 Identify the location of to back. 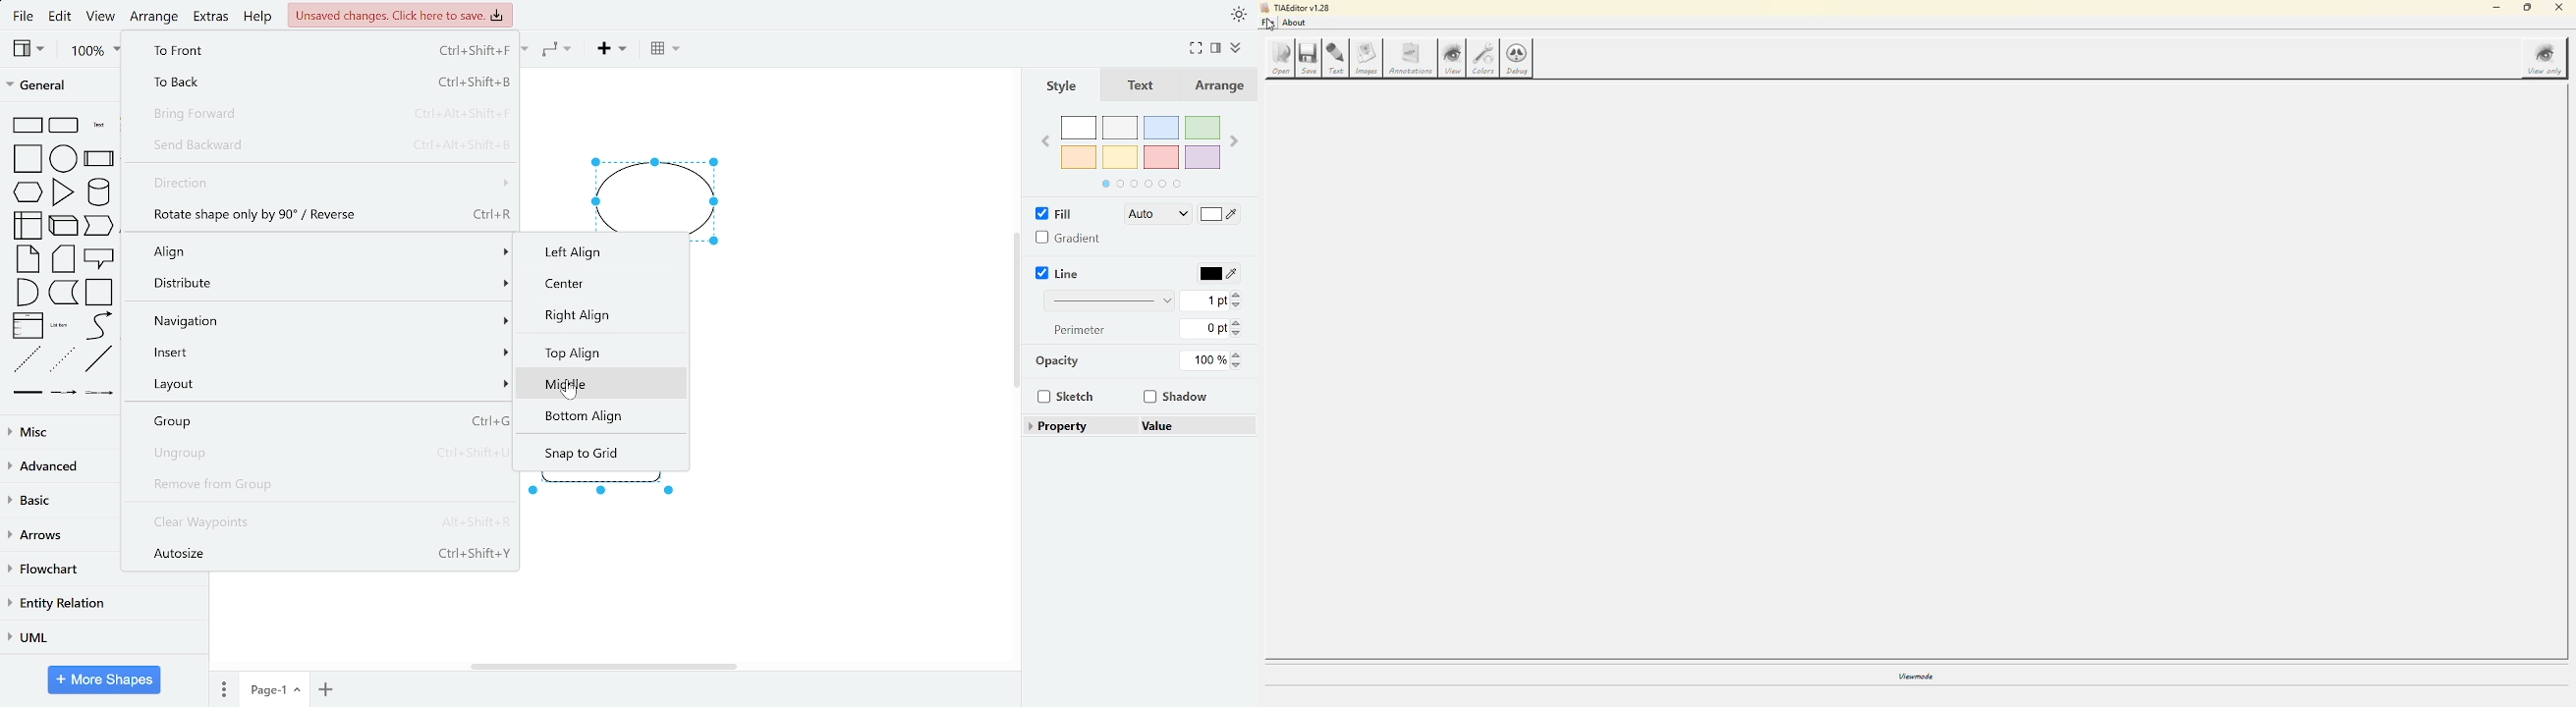
(326, 82).